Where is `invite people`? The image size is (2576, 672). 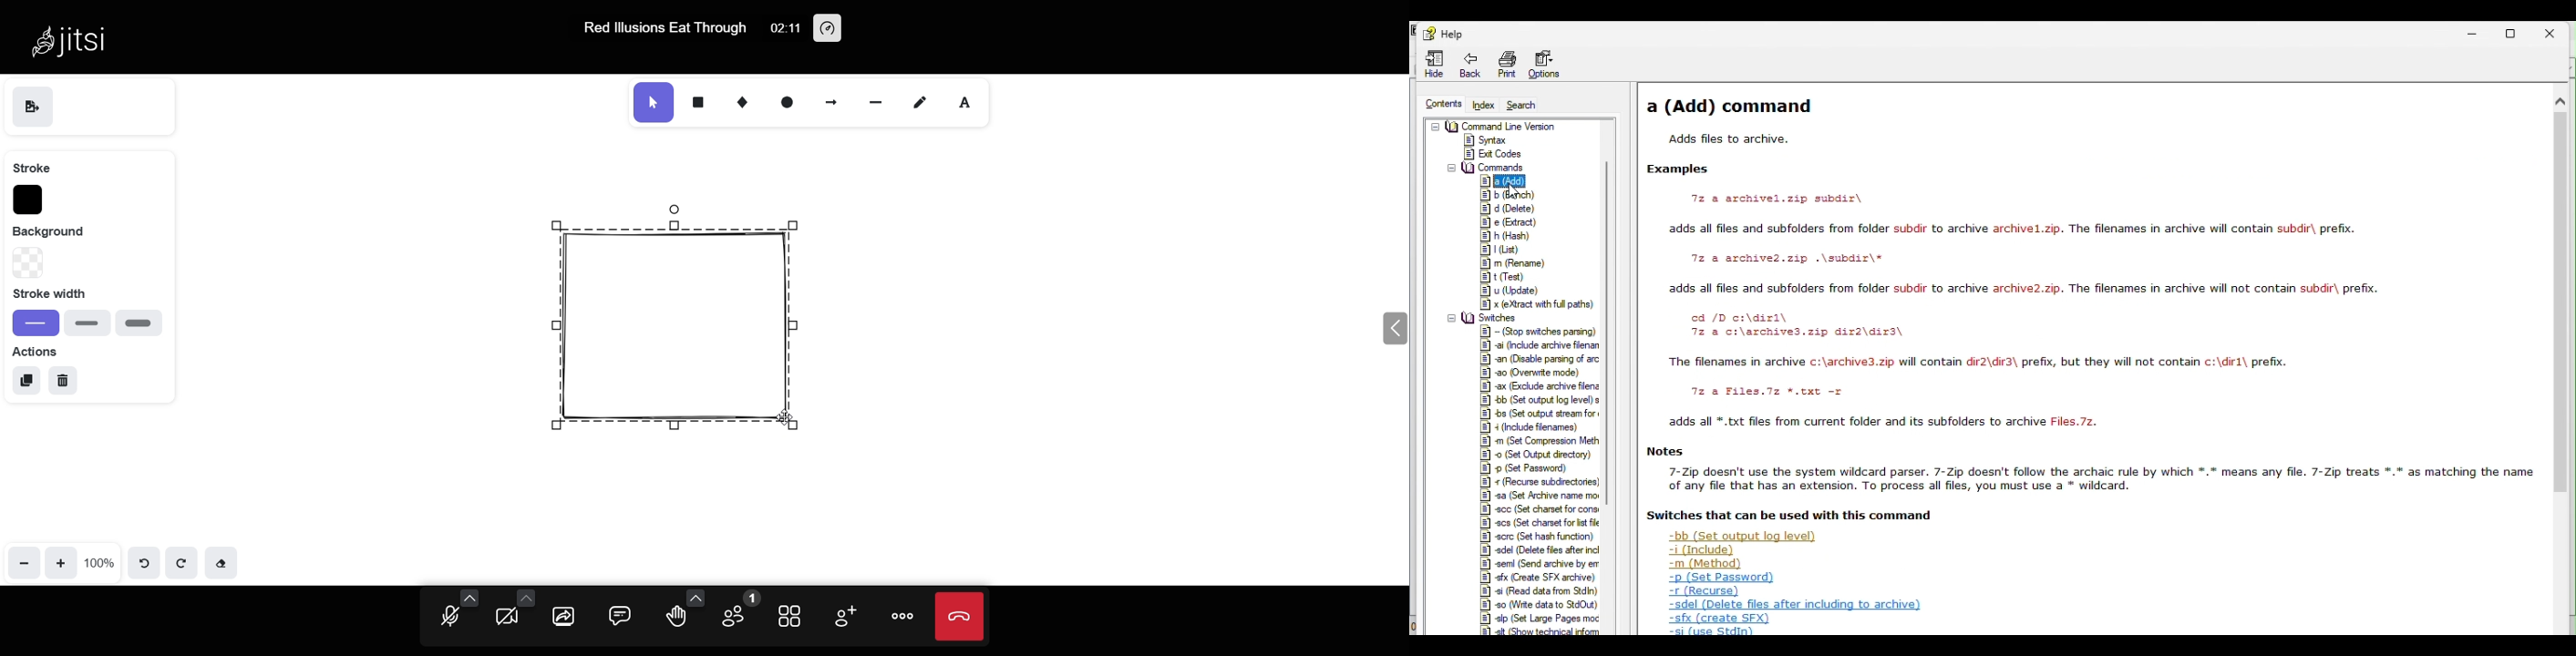 invite people is located at coordinates (843, 616).